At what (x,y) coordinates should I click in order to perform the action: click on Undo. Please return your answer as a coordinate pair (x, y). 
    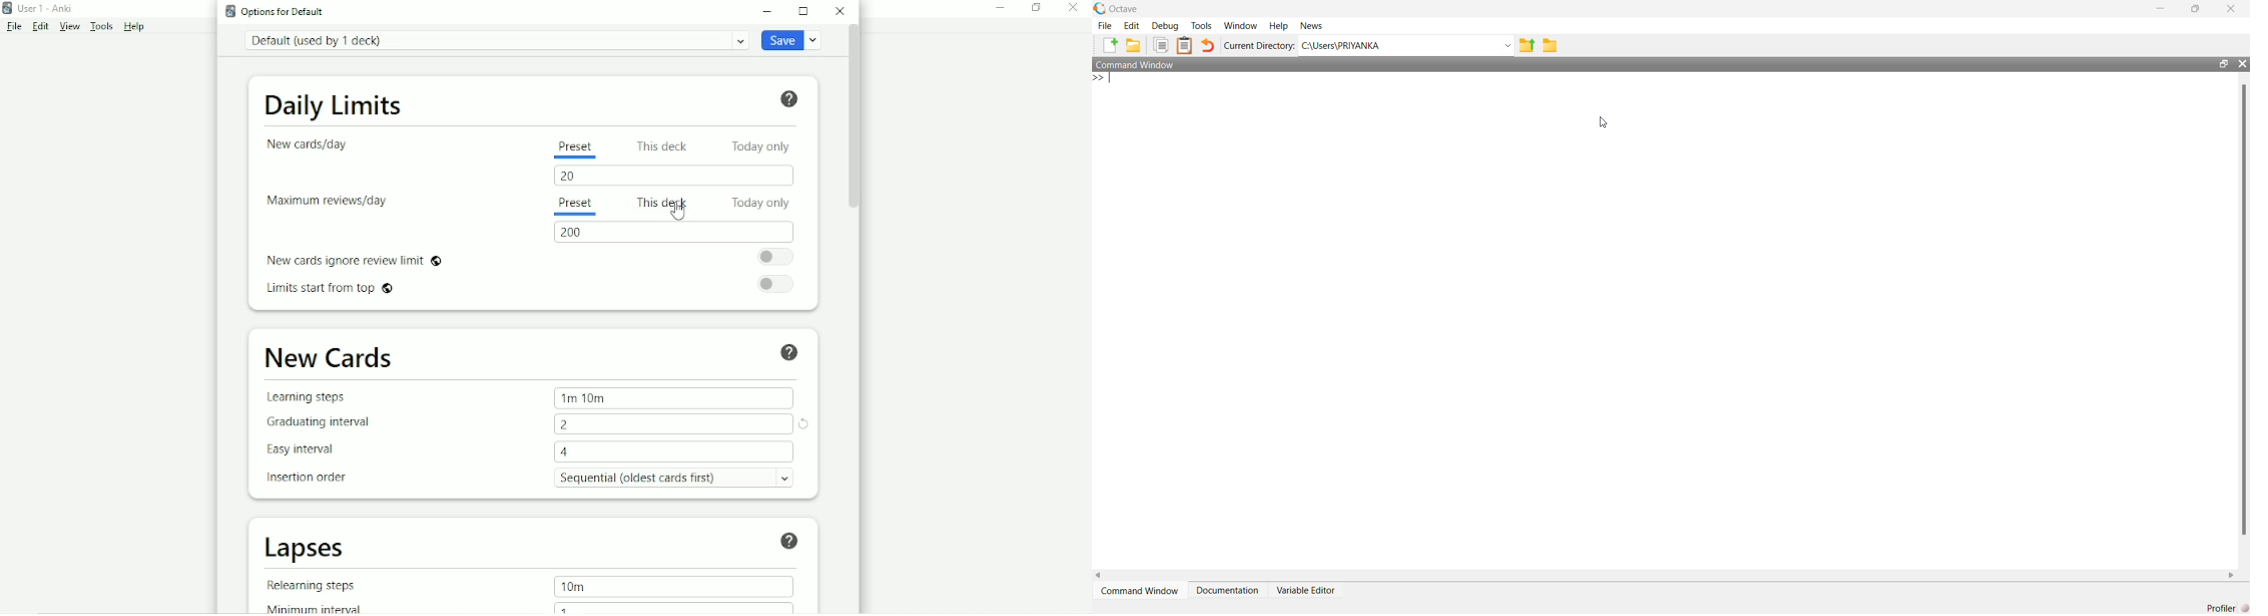
    Looking at the image, I should click on (1207, 45).